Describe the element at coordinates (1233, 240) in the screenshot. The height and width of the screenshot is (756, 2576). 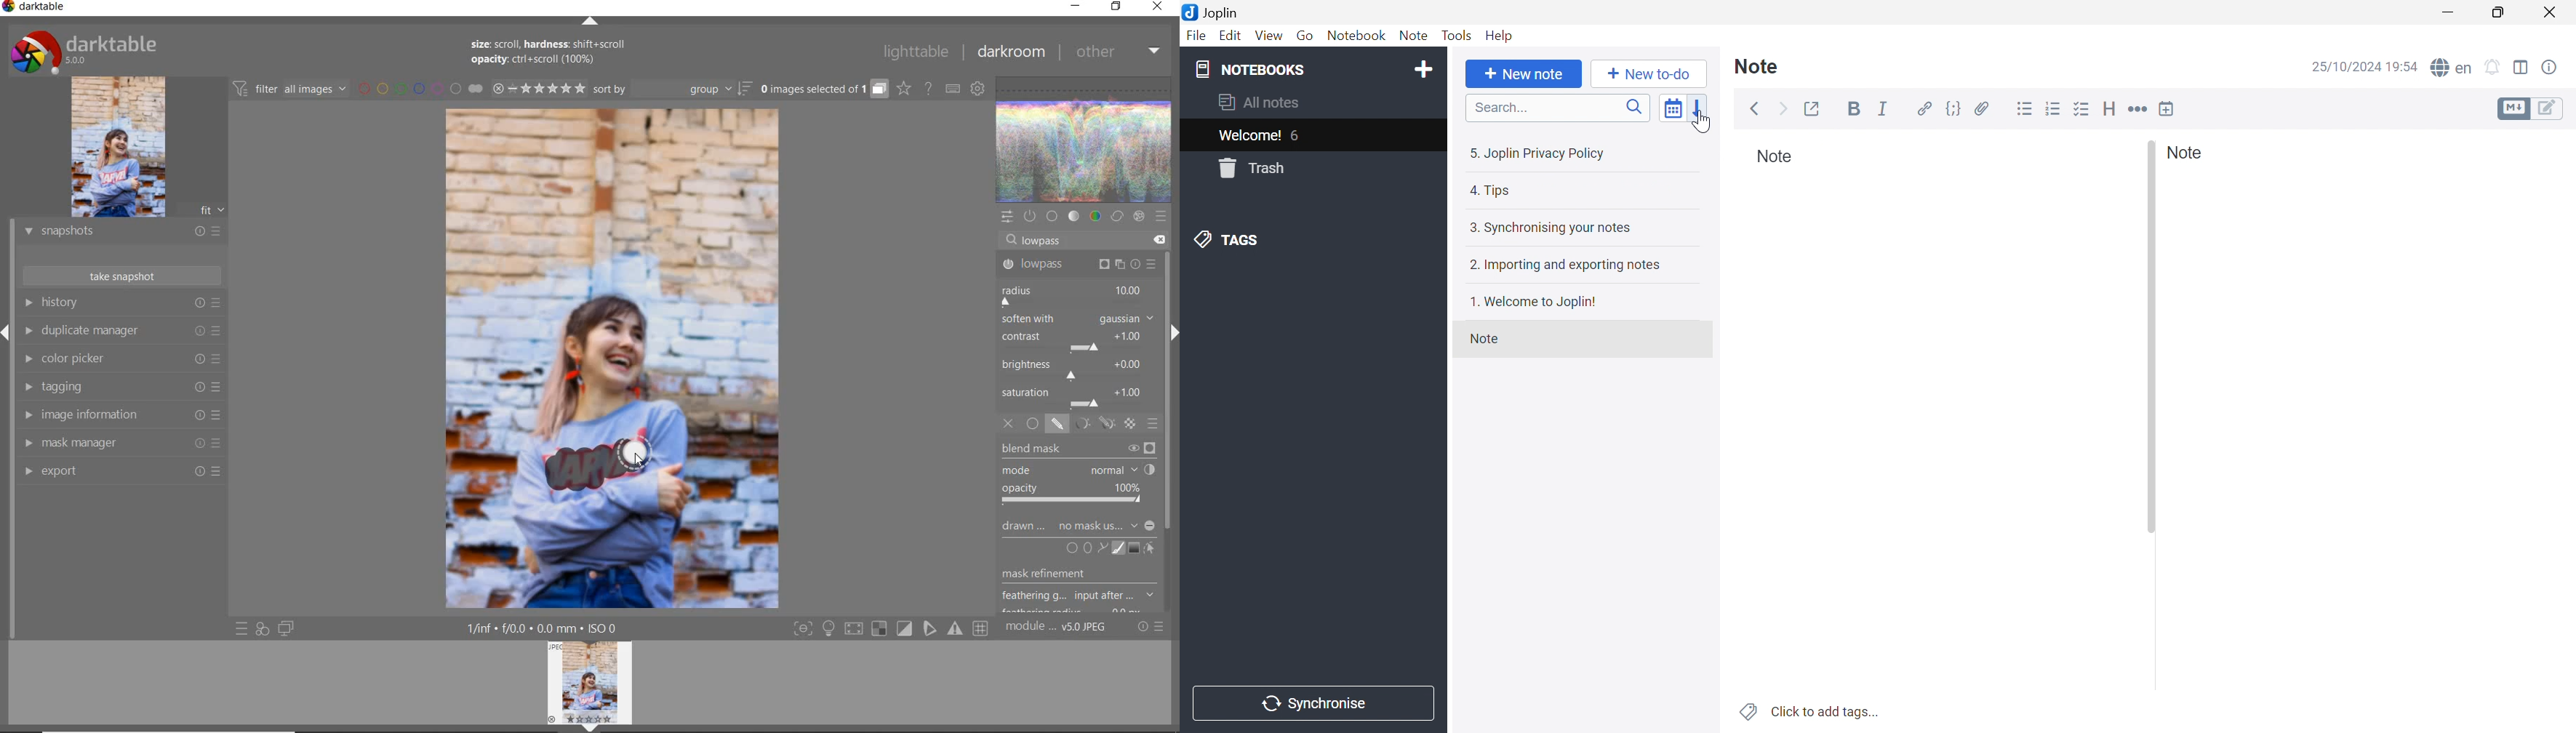
I see `Tags` at that location.